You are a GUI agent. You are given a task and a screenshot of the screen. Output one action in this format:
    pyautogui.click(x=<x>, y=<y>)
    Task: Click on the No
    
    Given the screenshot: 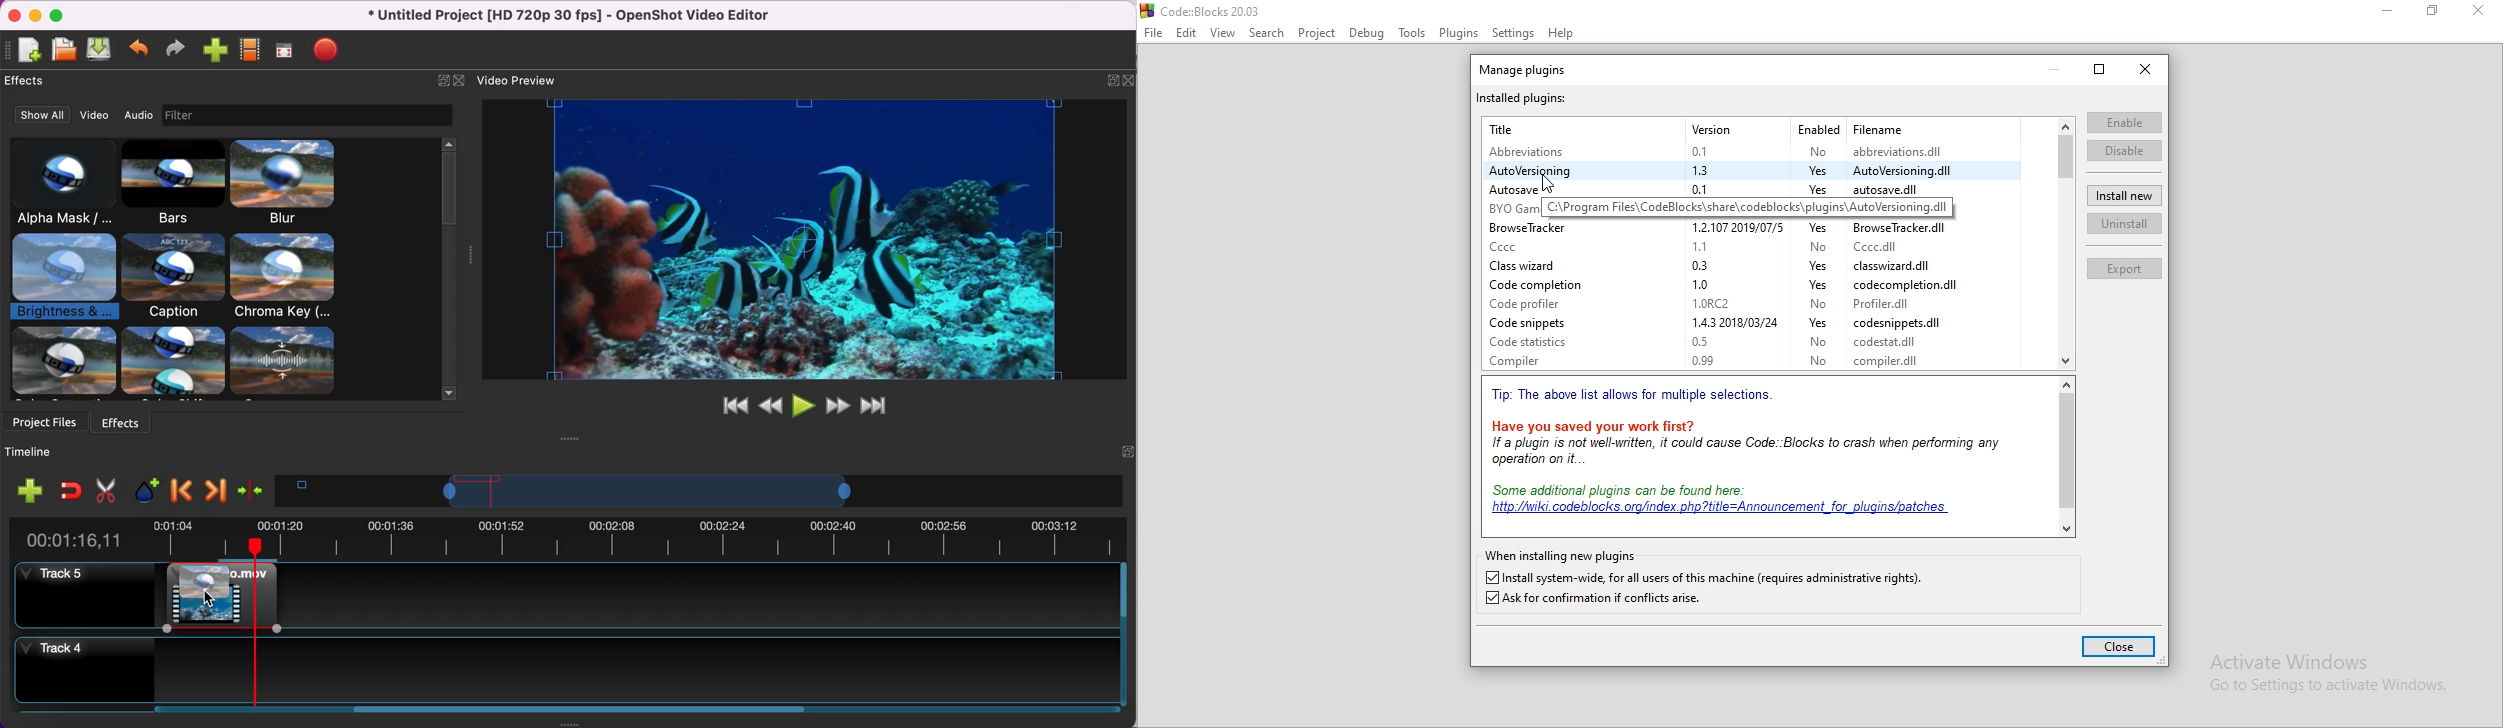 What is the action you would take?
    pyautogui.click(x=1819, y=305)
    